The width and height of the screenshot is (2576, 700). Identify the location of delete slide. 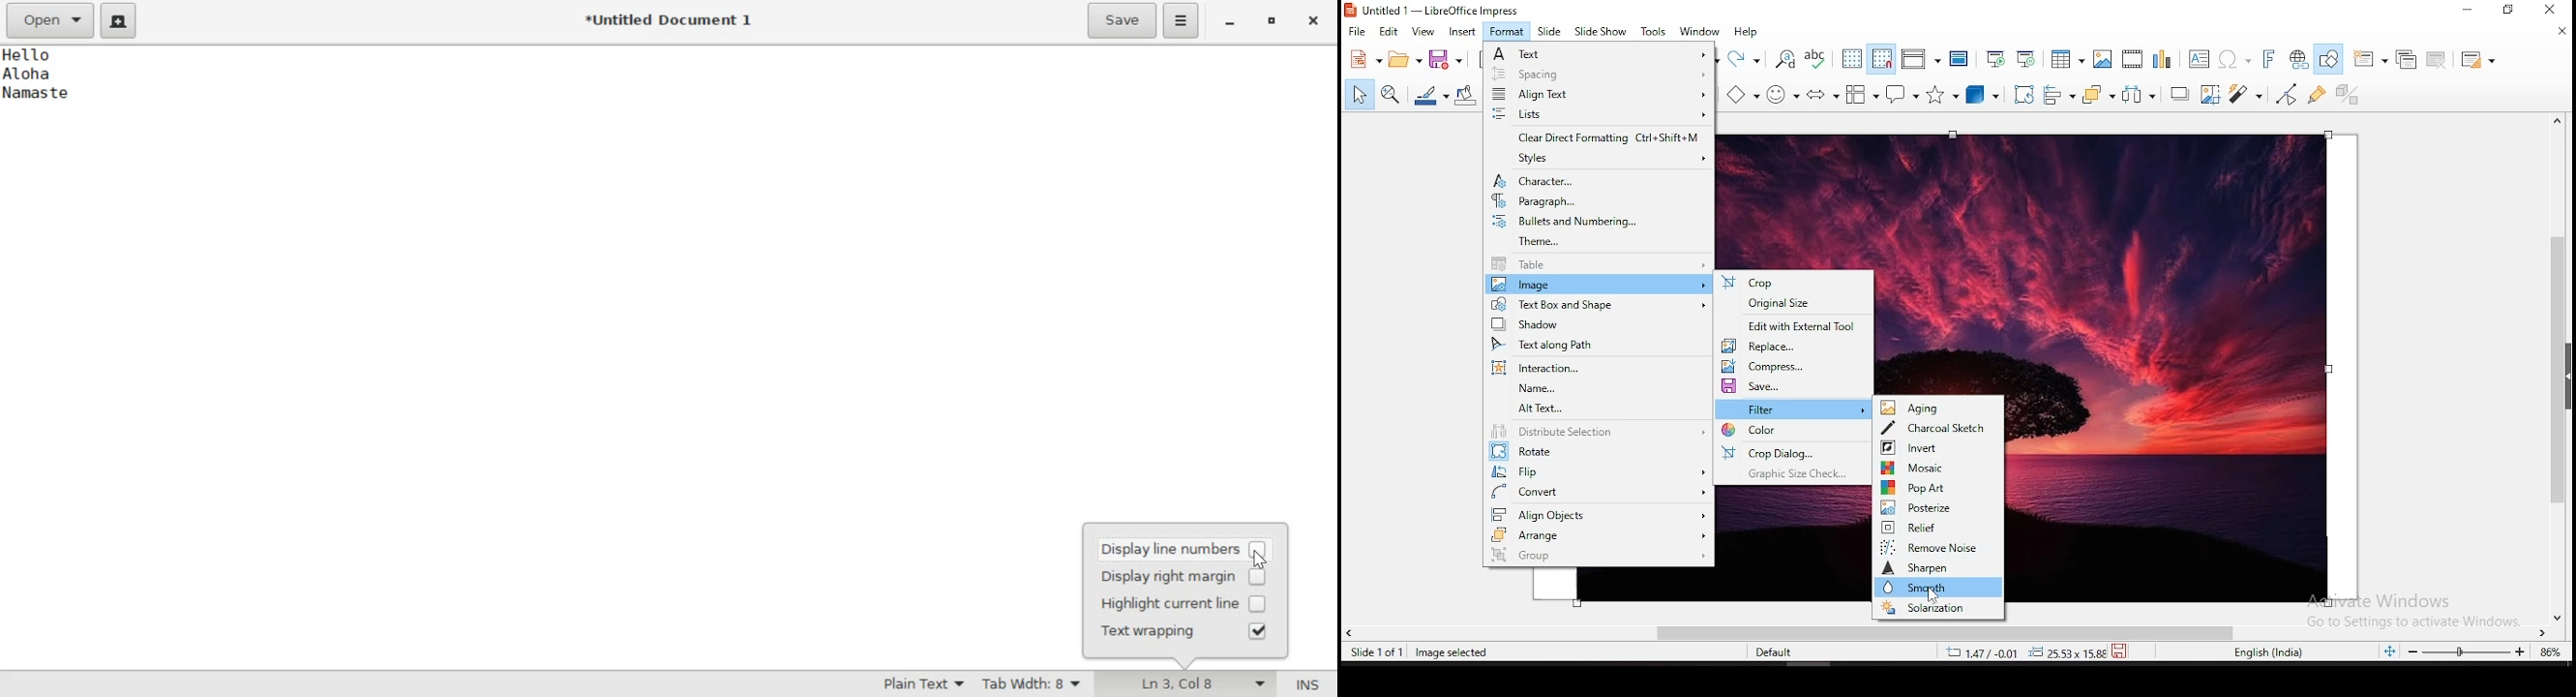
(2437, 59).